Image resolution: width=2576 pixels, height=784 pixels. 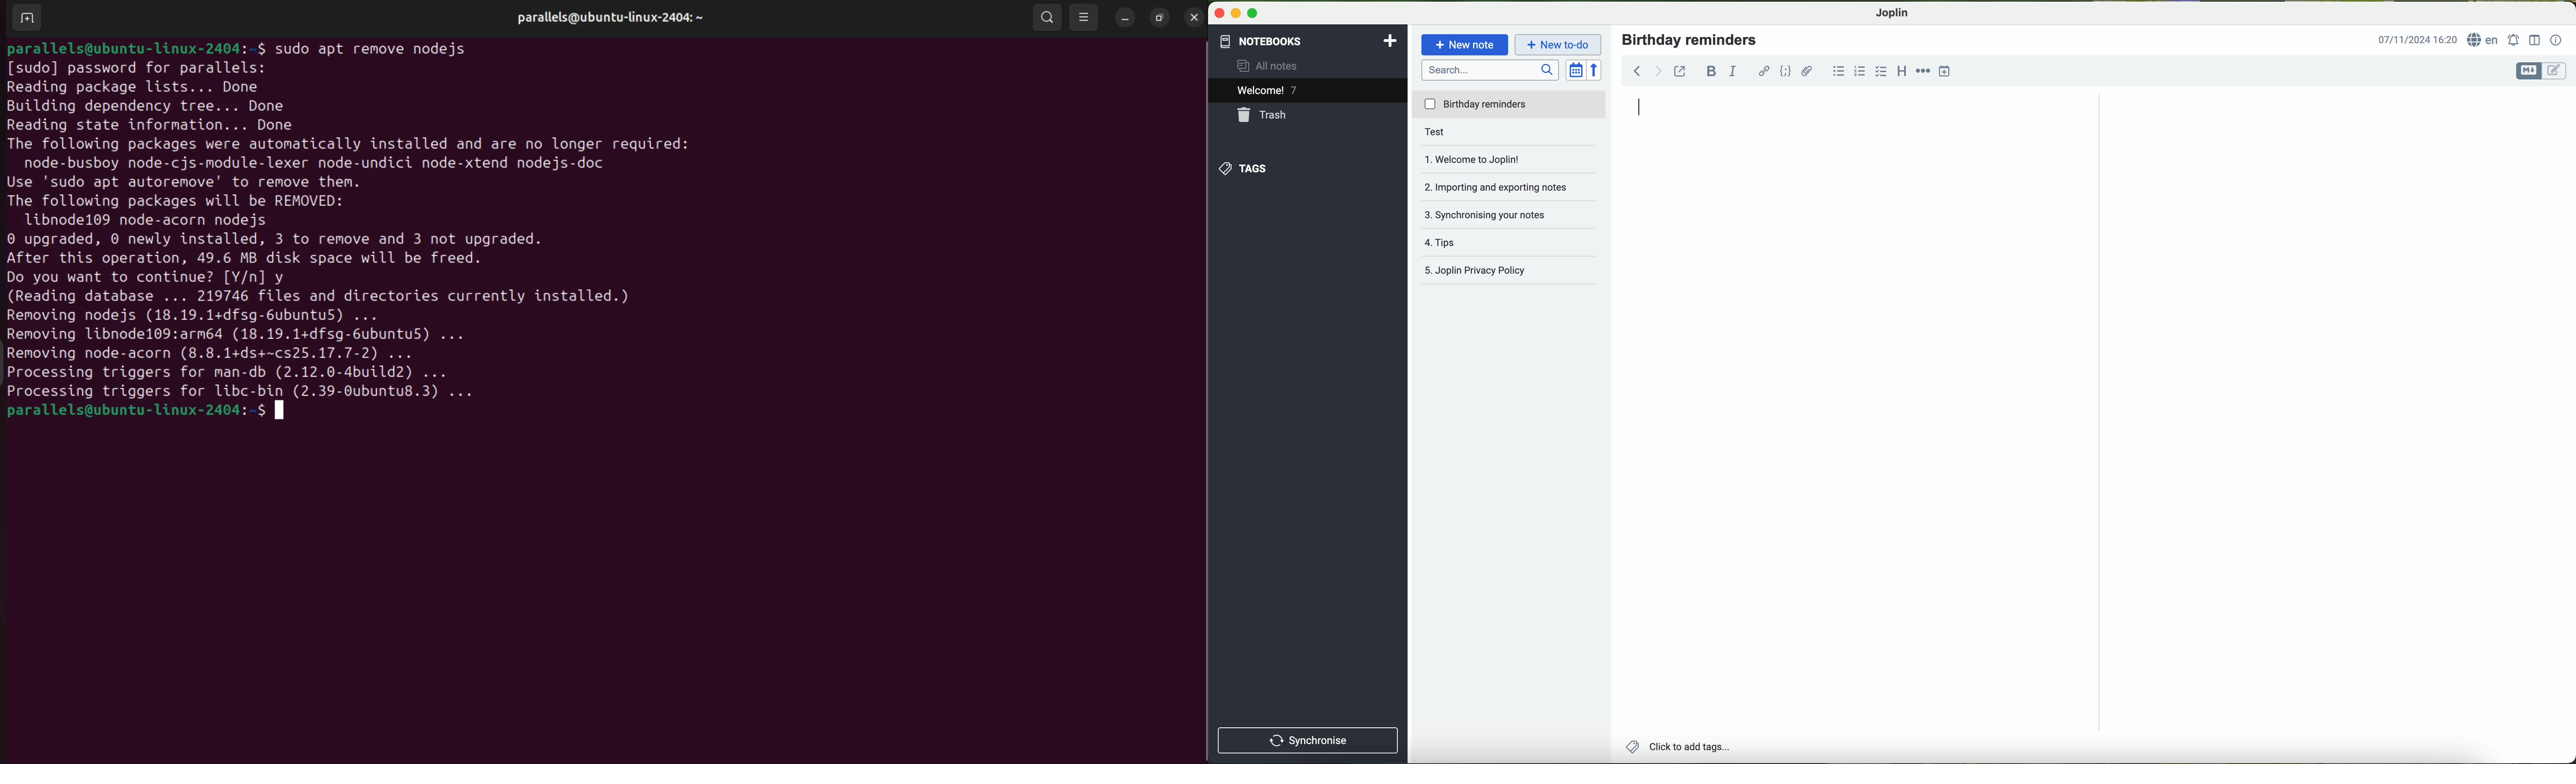 I want to click on heading, so click(x=1902, y=72).